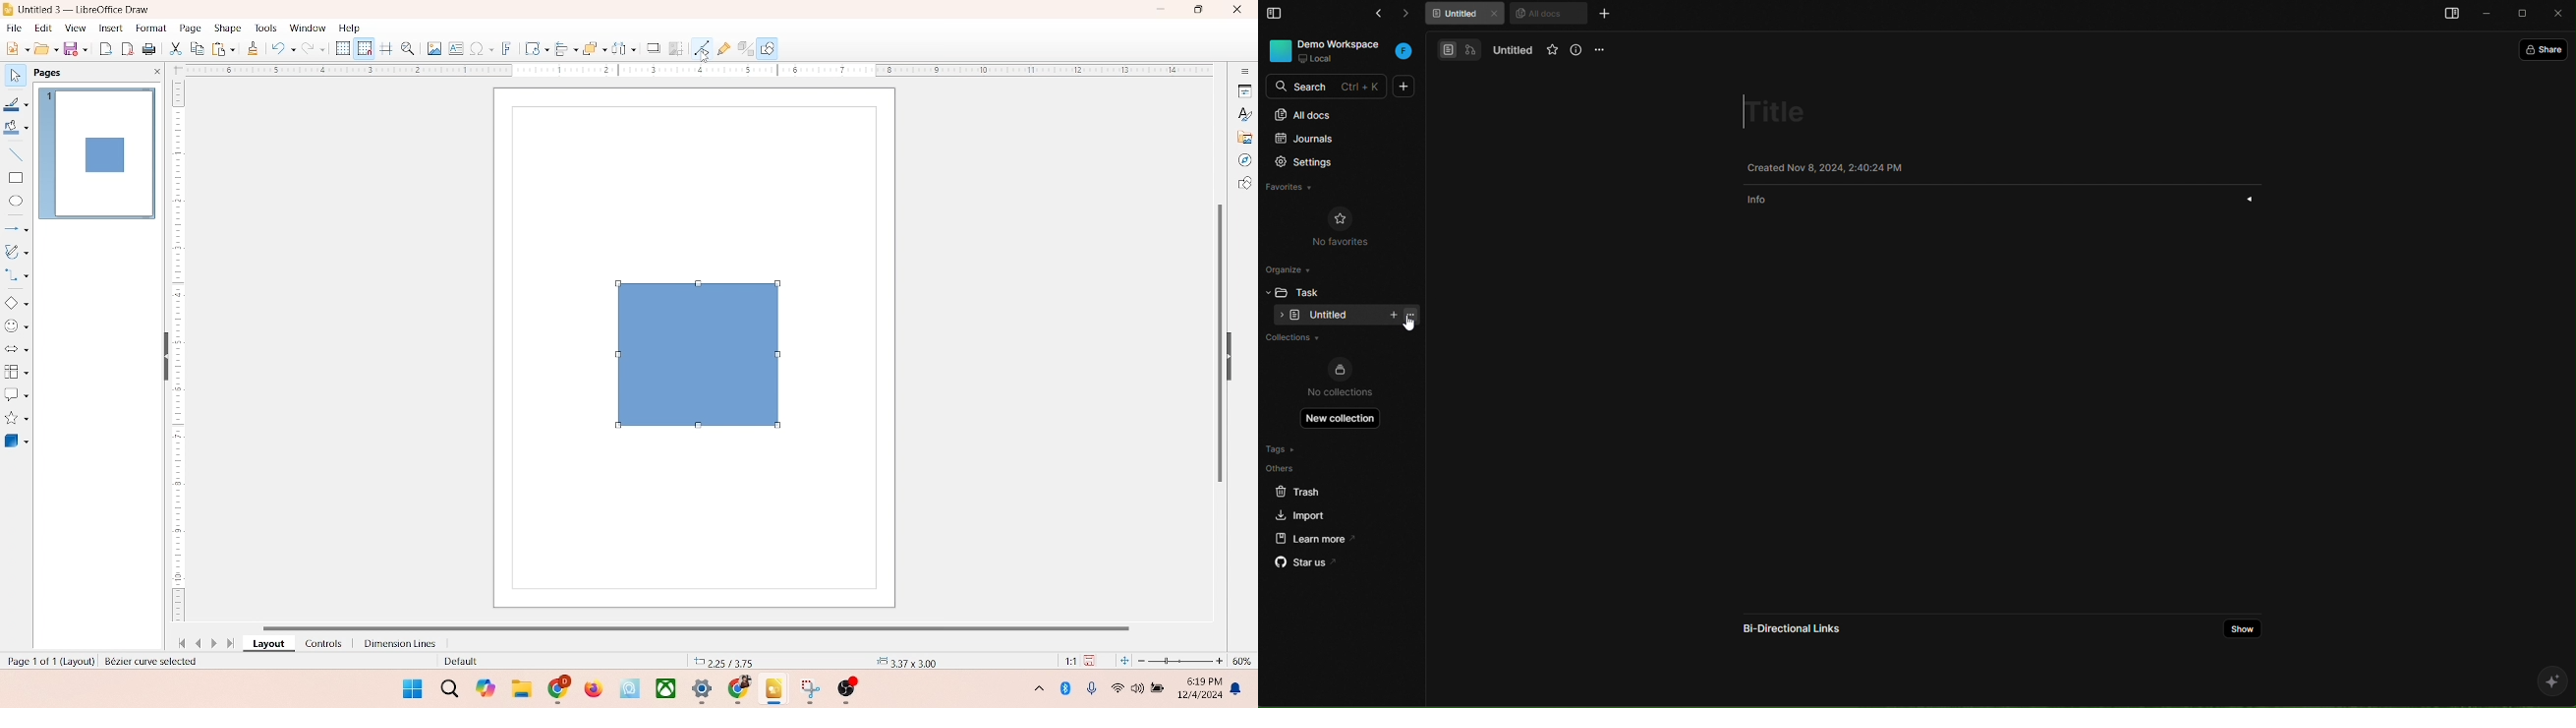 Image resolution: width=2576 pixels, height=728 pixels. I want to click on close, so click(1232, 11).